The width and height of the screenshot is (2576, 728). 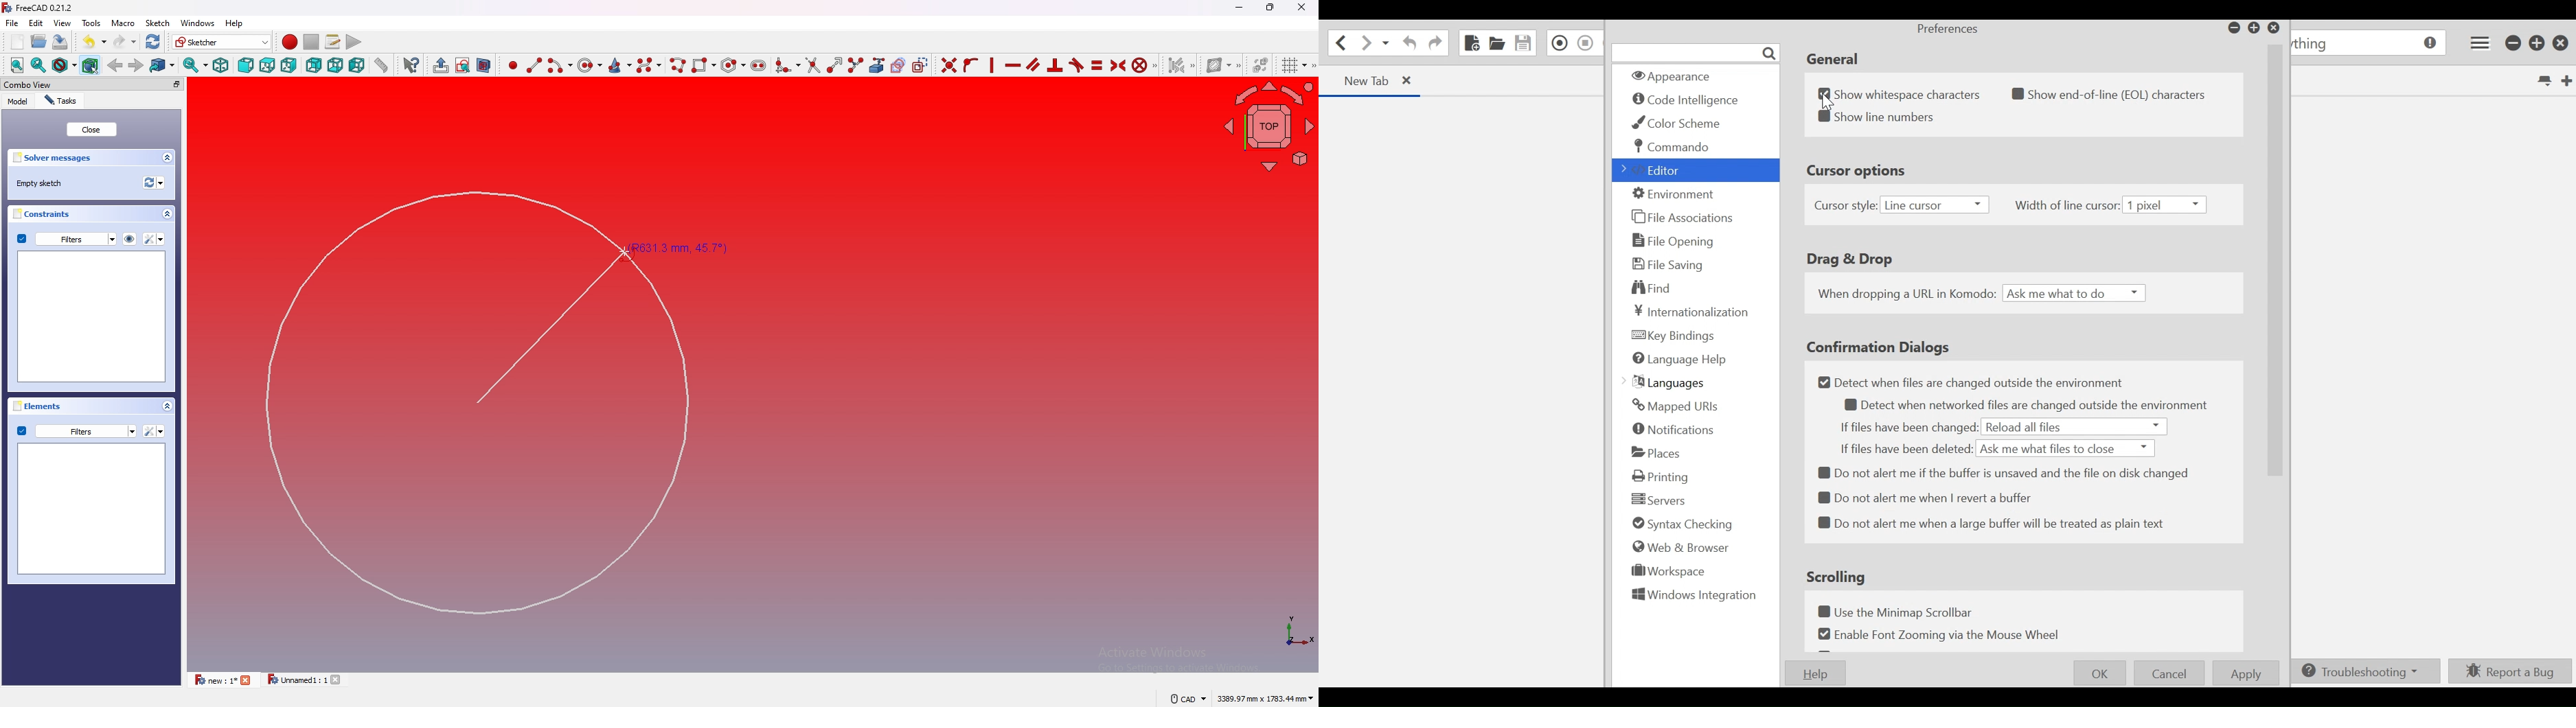 What do you see at coordinates (1655, 170) in the screenshot?
I see `Editor` at bounding box center [1655, 170].